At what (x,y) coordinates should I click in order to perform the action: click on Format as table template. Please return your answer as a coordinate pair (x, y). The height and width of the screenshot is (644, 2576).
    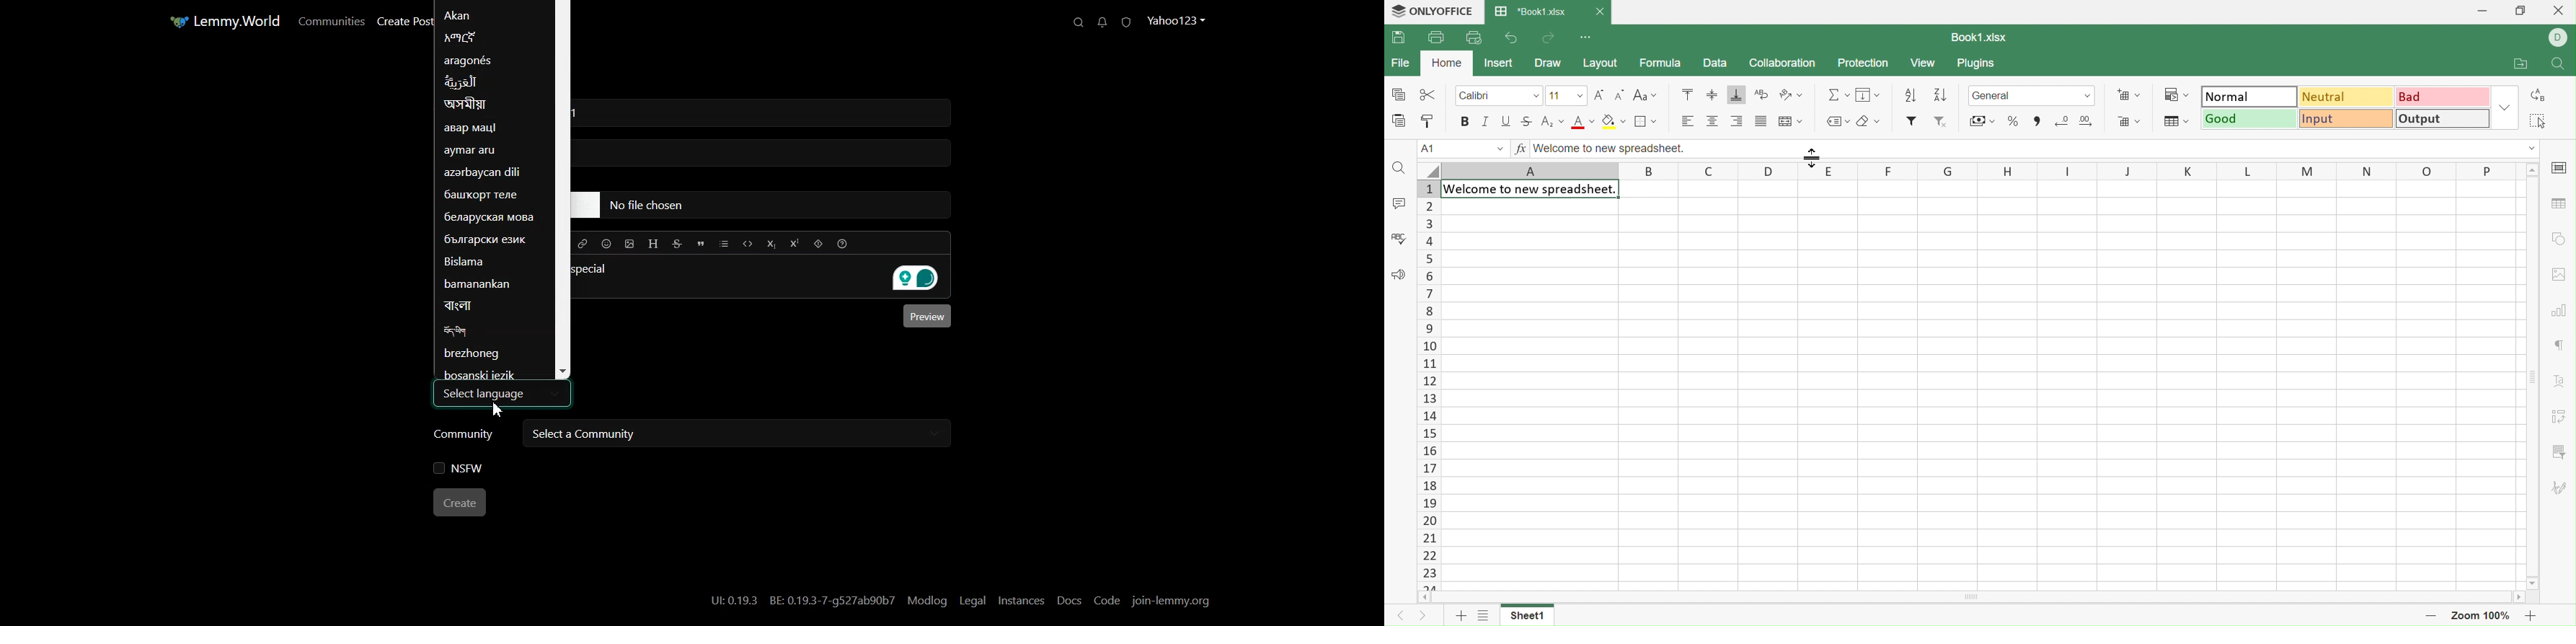
    Looking at the image, I should click on (2175, 122).